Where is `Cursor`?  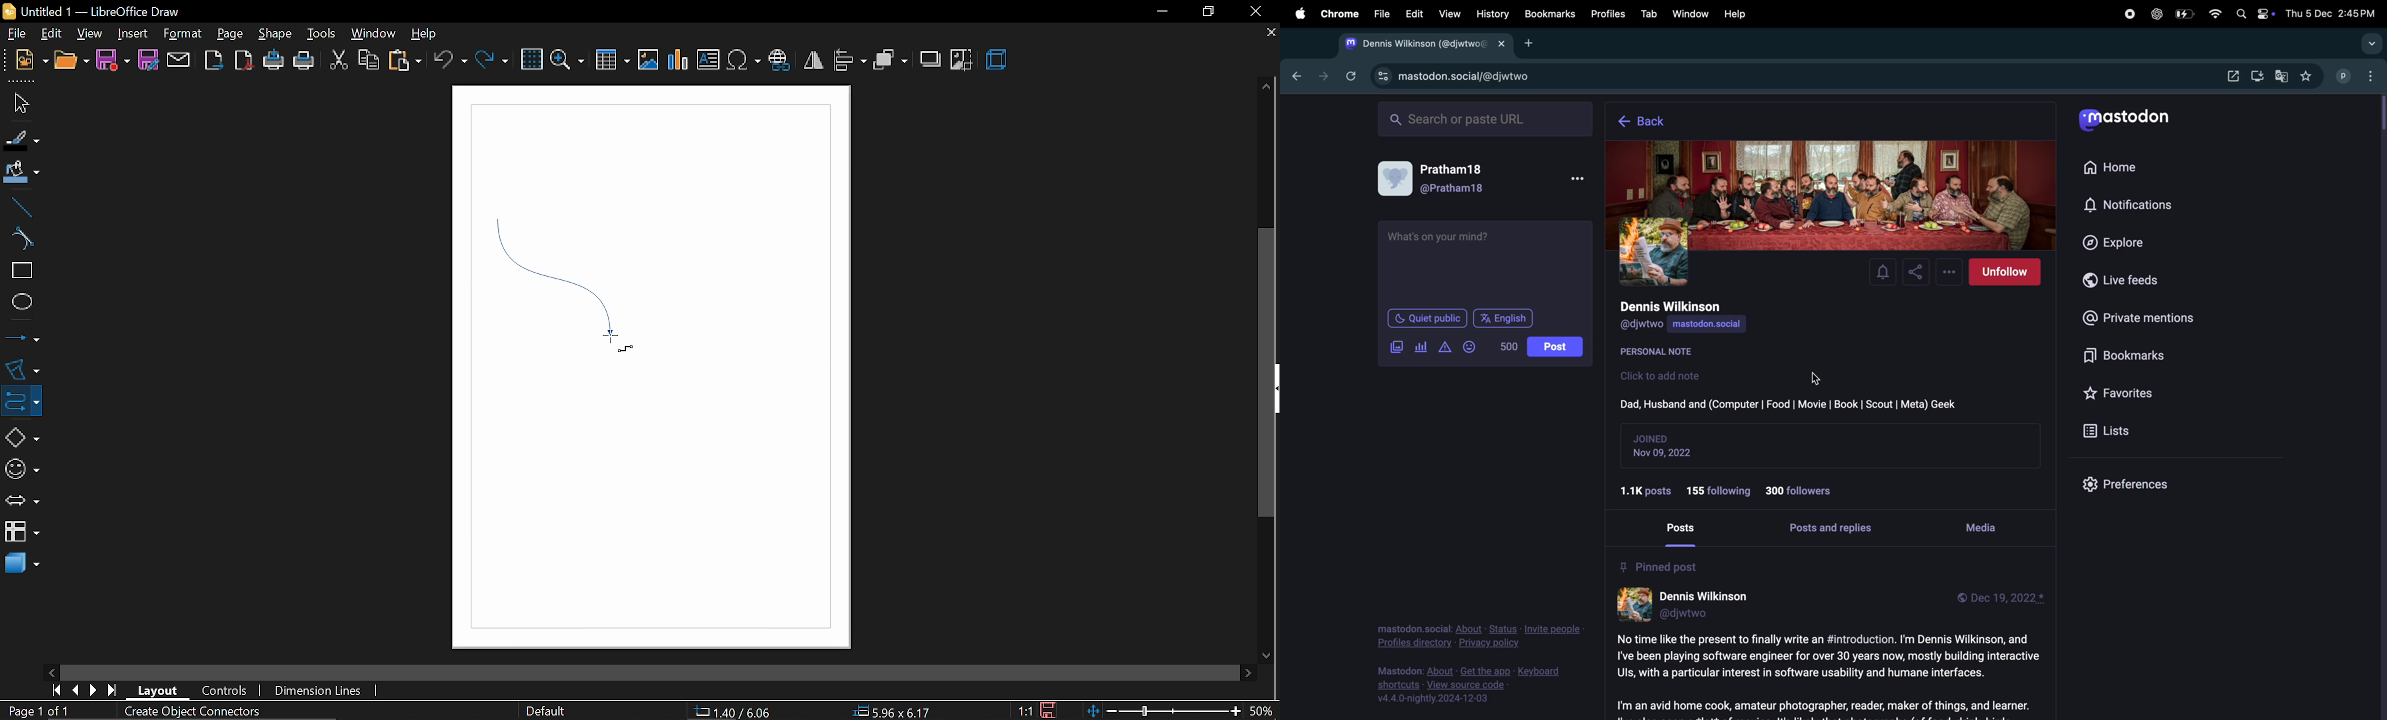
Cursor is located at coordinates (614, 344).